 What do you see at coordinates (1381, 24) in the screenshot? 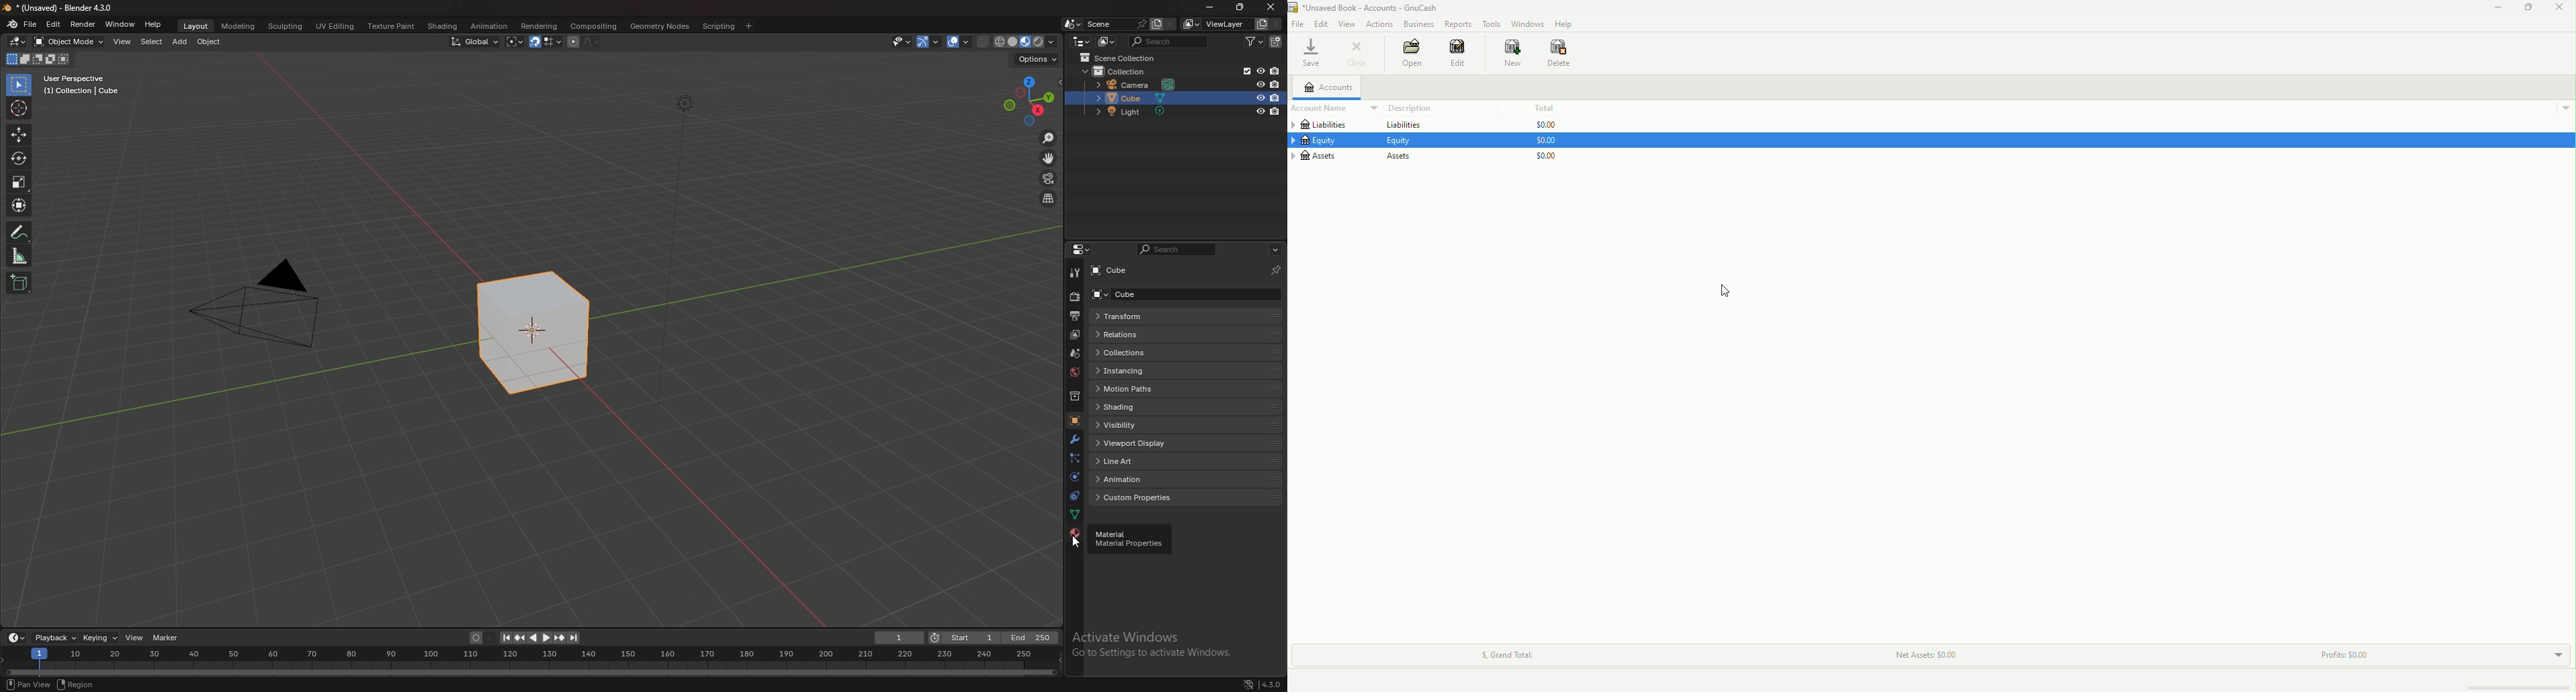
I see `Actions` at bounding box center [1381, 24].